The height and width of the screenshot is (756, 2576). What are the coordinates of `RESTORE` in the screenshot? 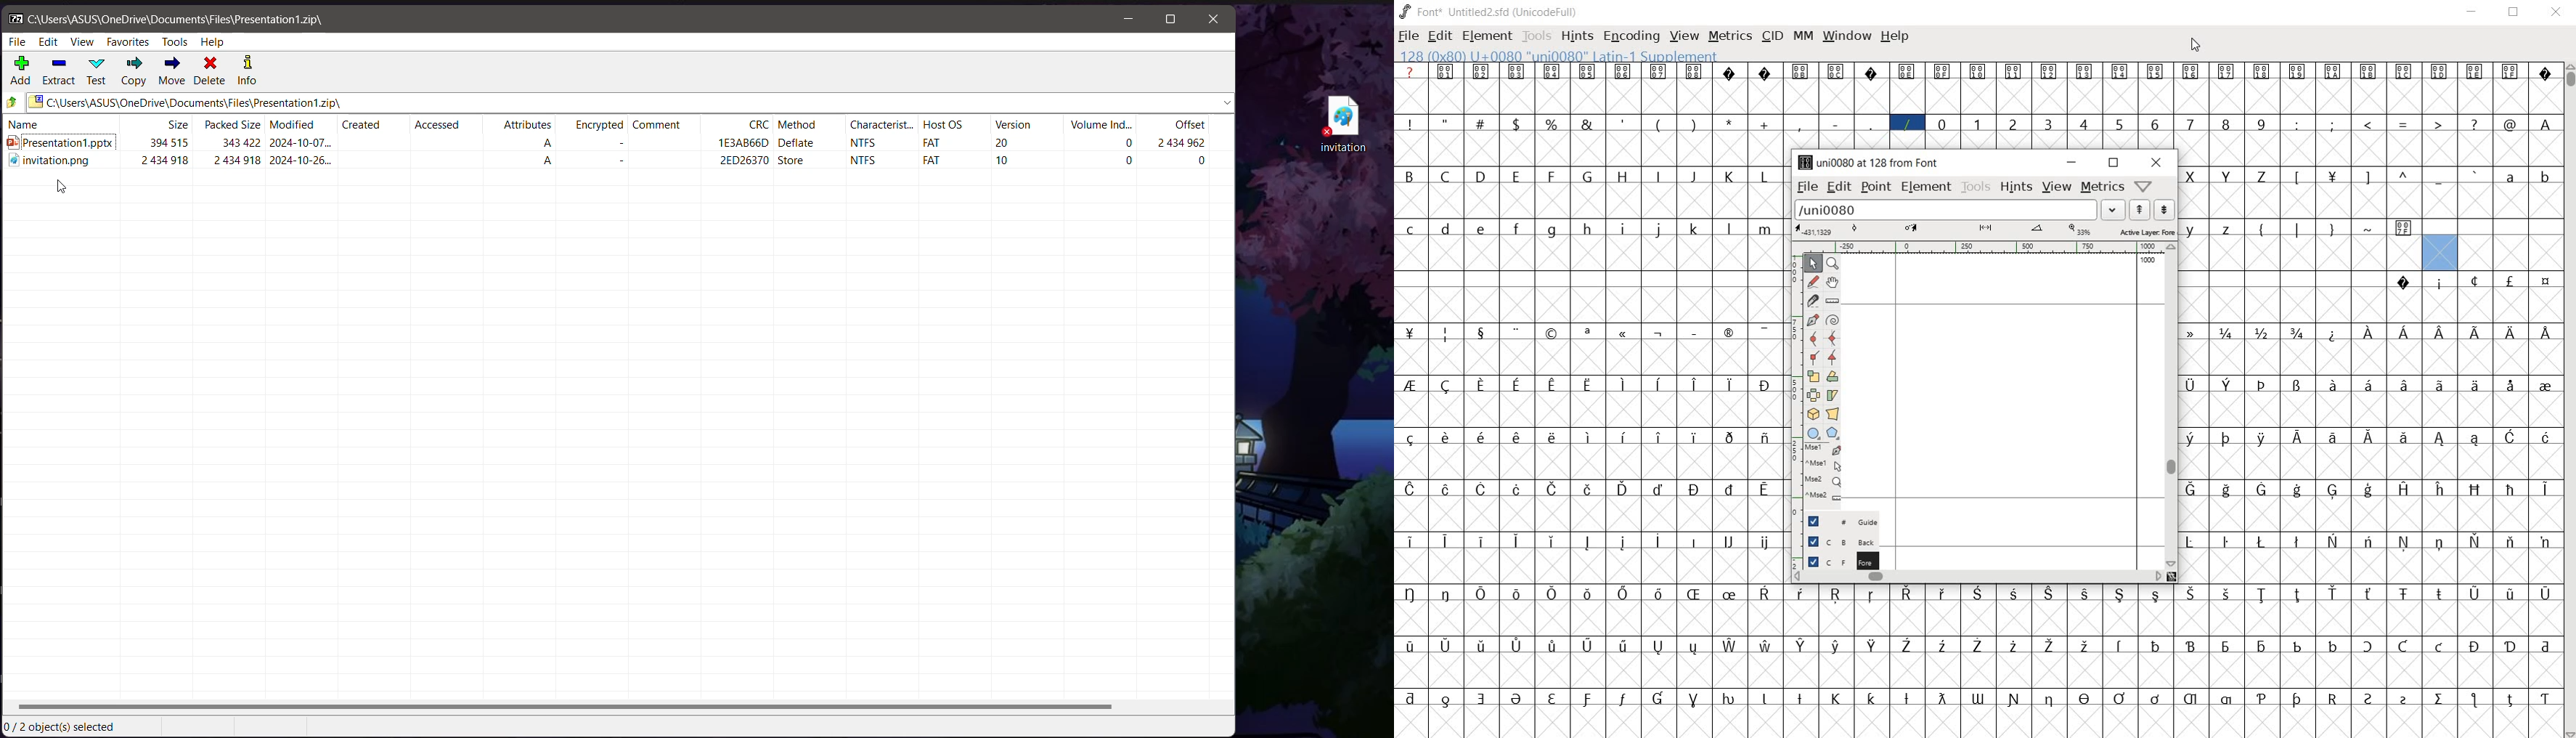 It's located at (2517, 14).